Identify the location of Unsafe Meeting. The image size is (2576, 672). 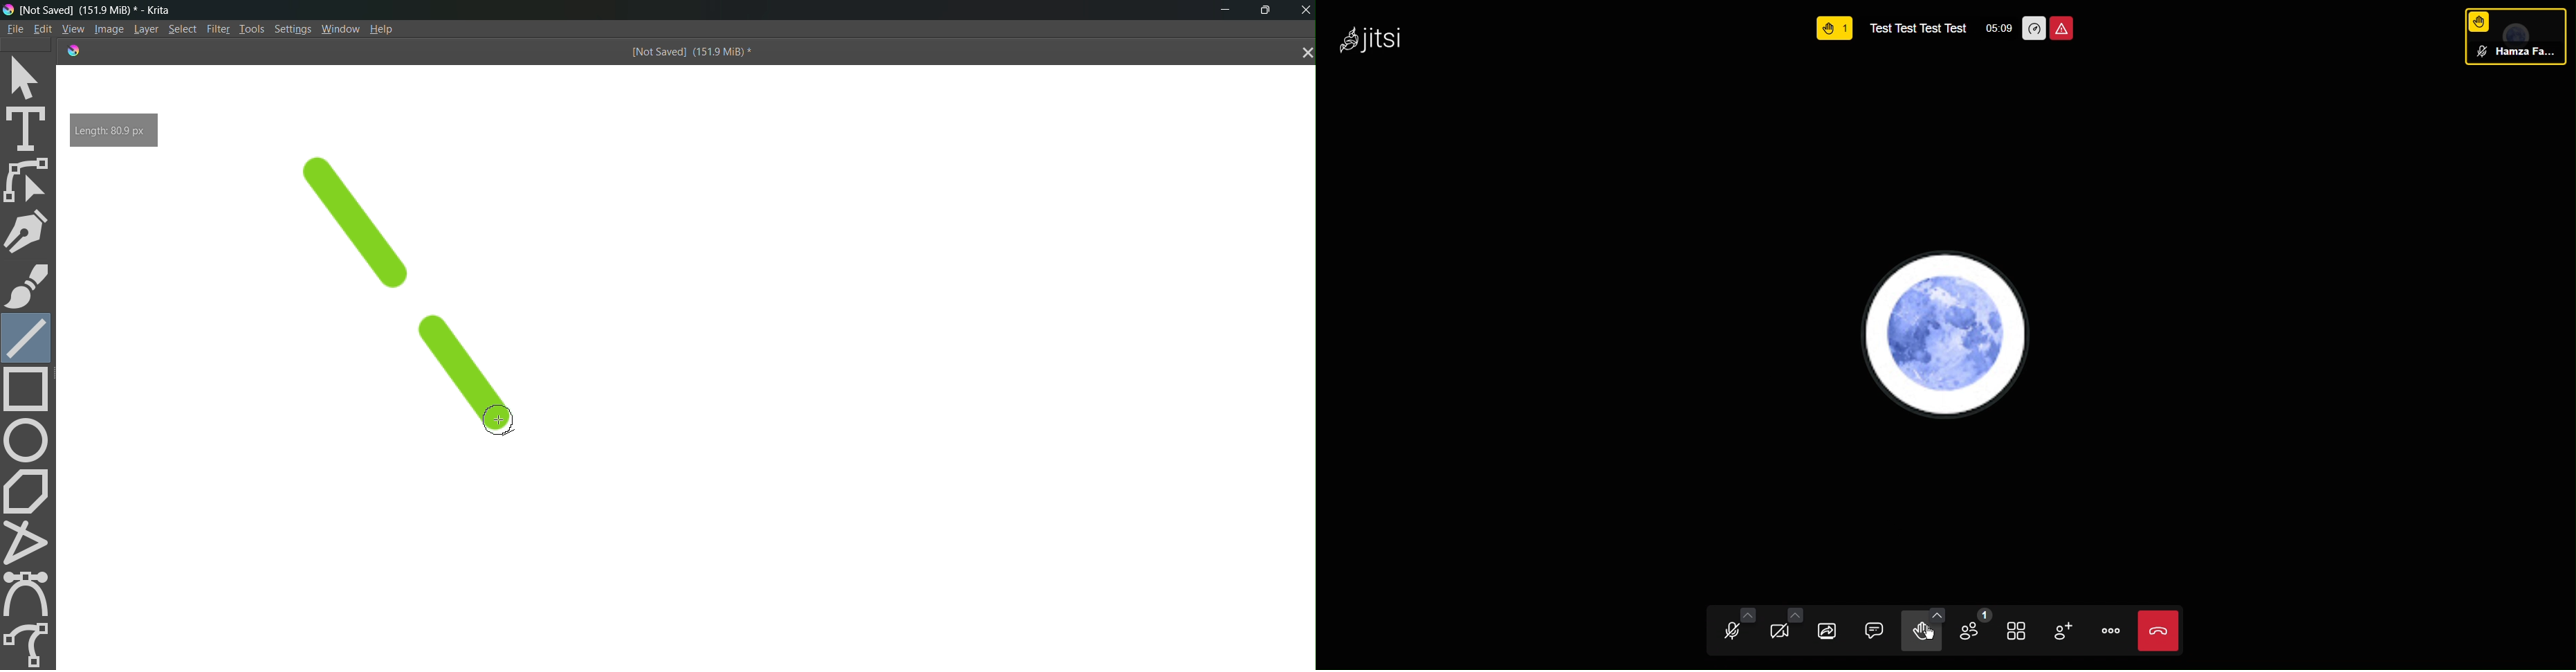
(2064, 28).